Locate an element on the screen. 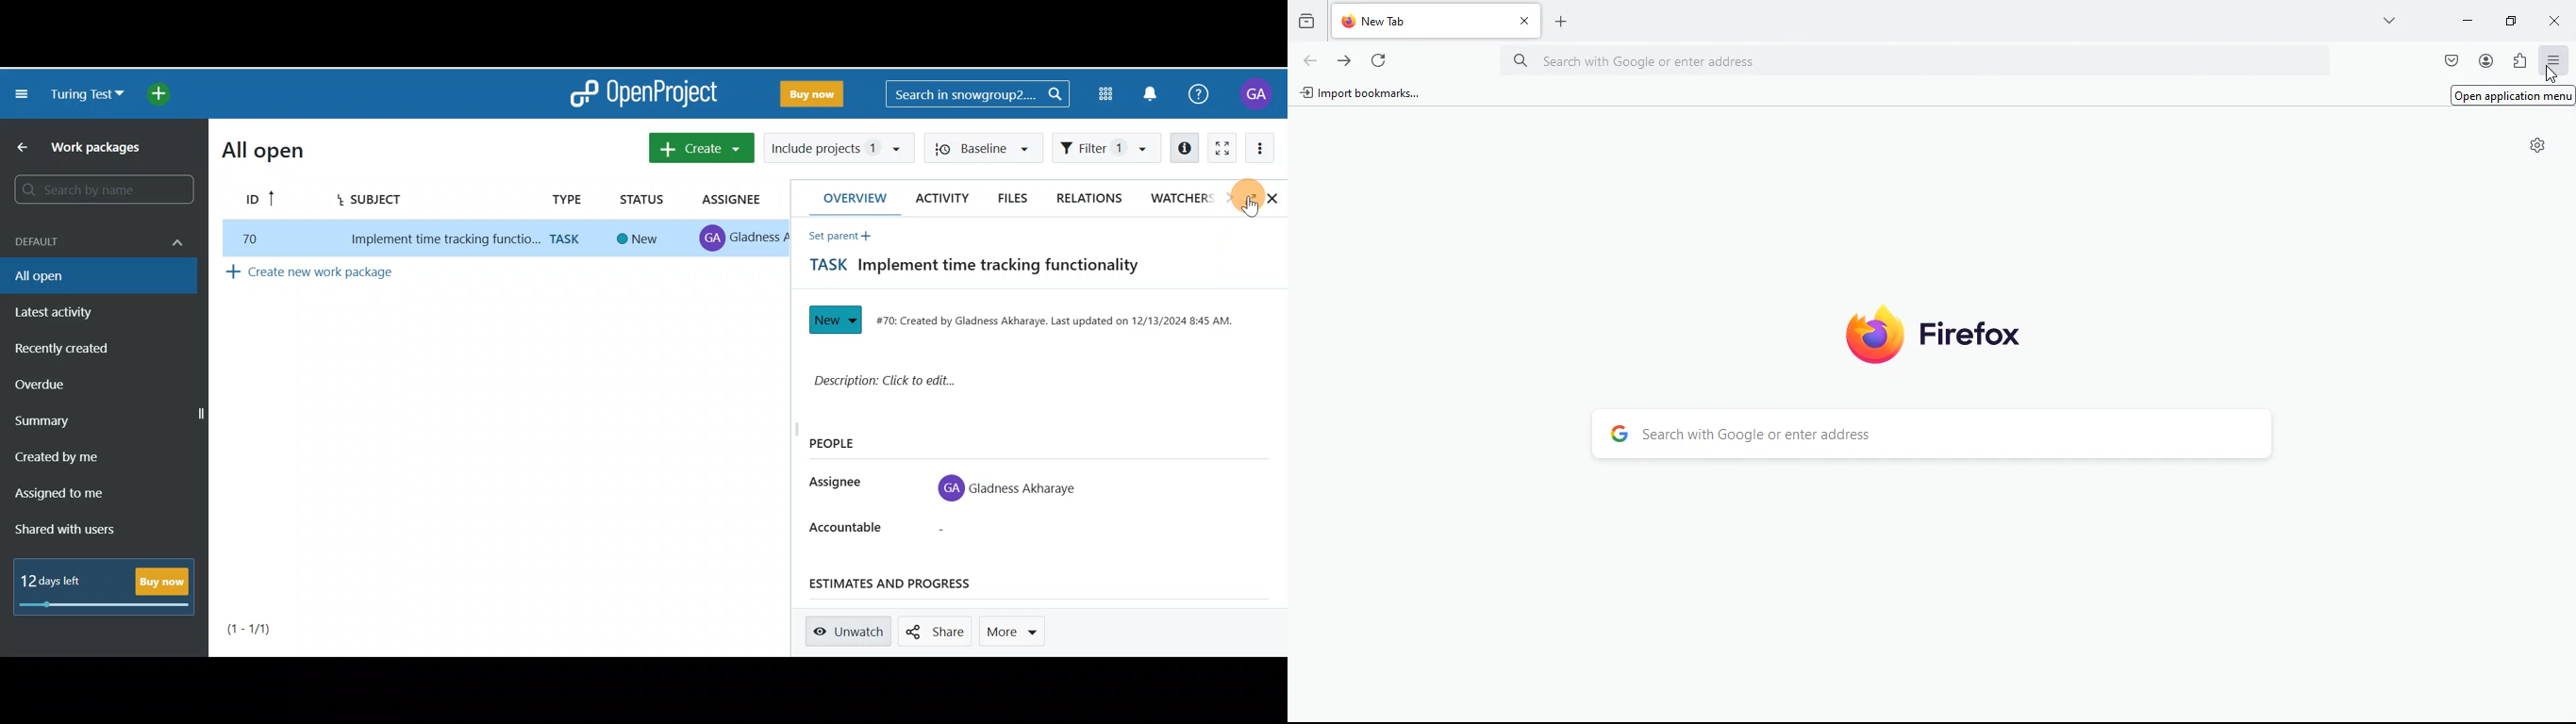 The height and width of the screenshot is (728, 2576). history is located at coordinates (1306, 24).